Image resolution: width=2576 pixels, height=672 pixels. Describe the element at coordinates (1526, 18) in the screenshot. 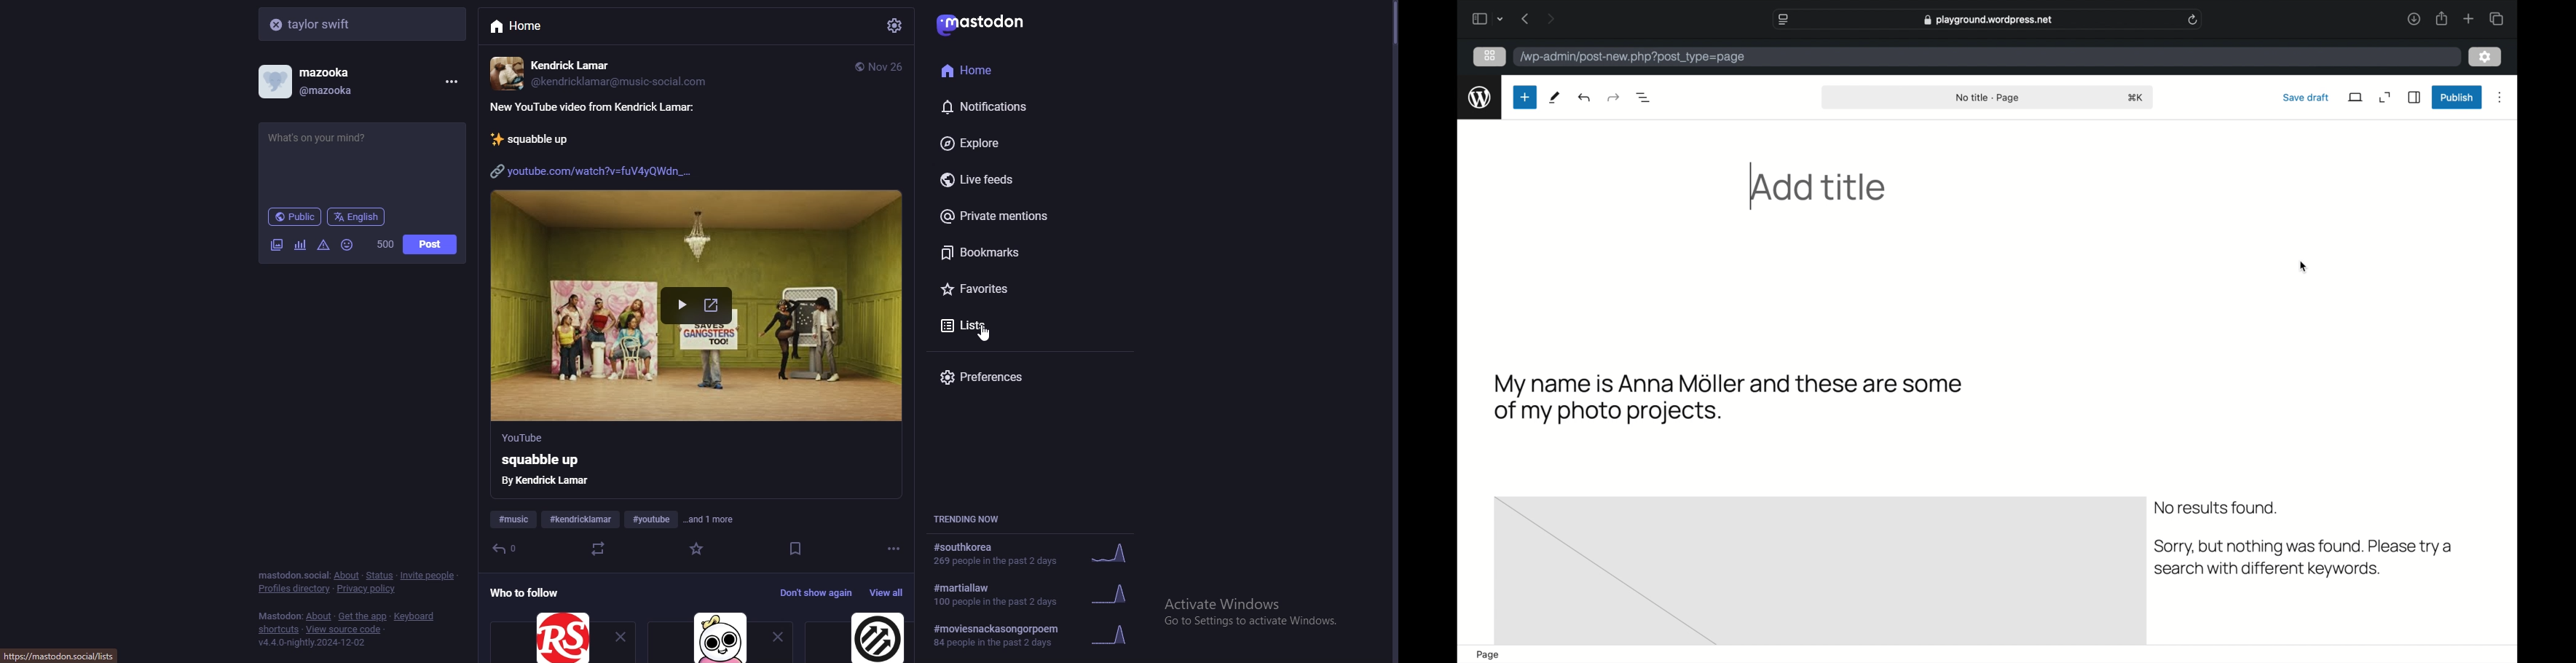

I see `previous page` at that location.